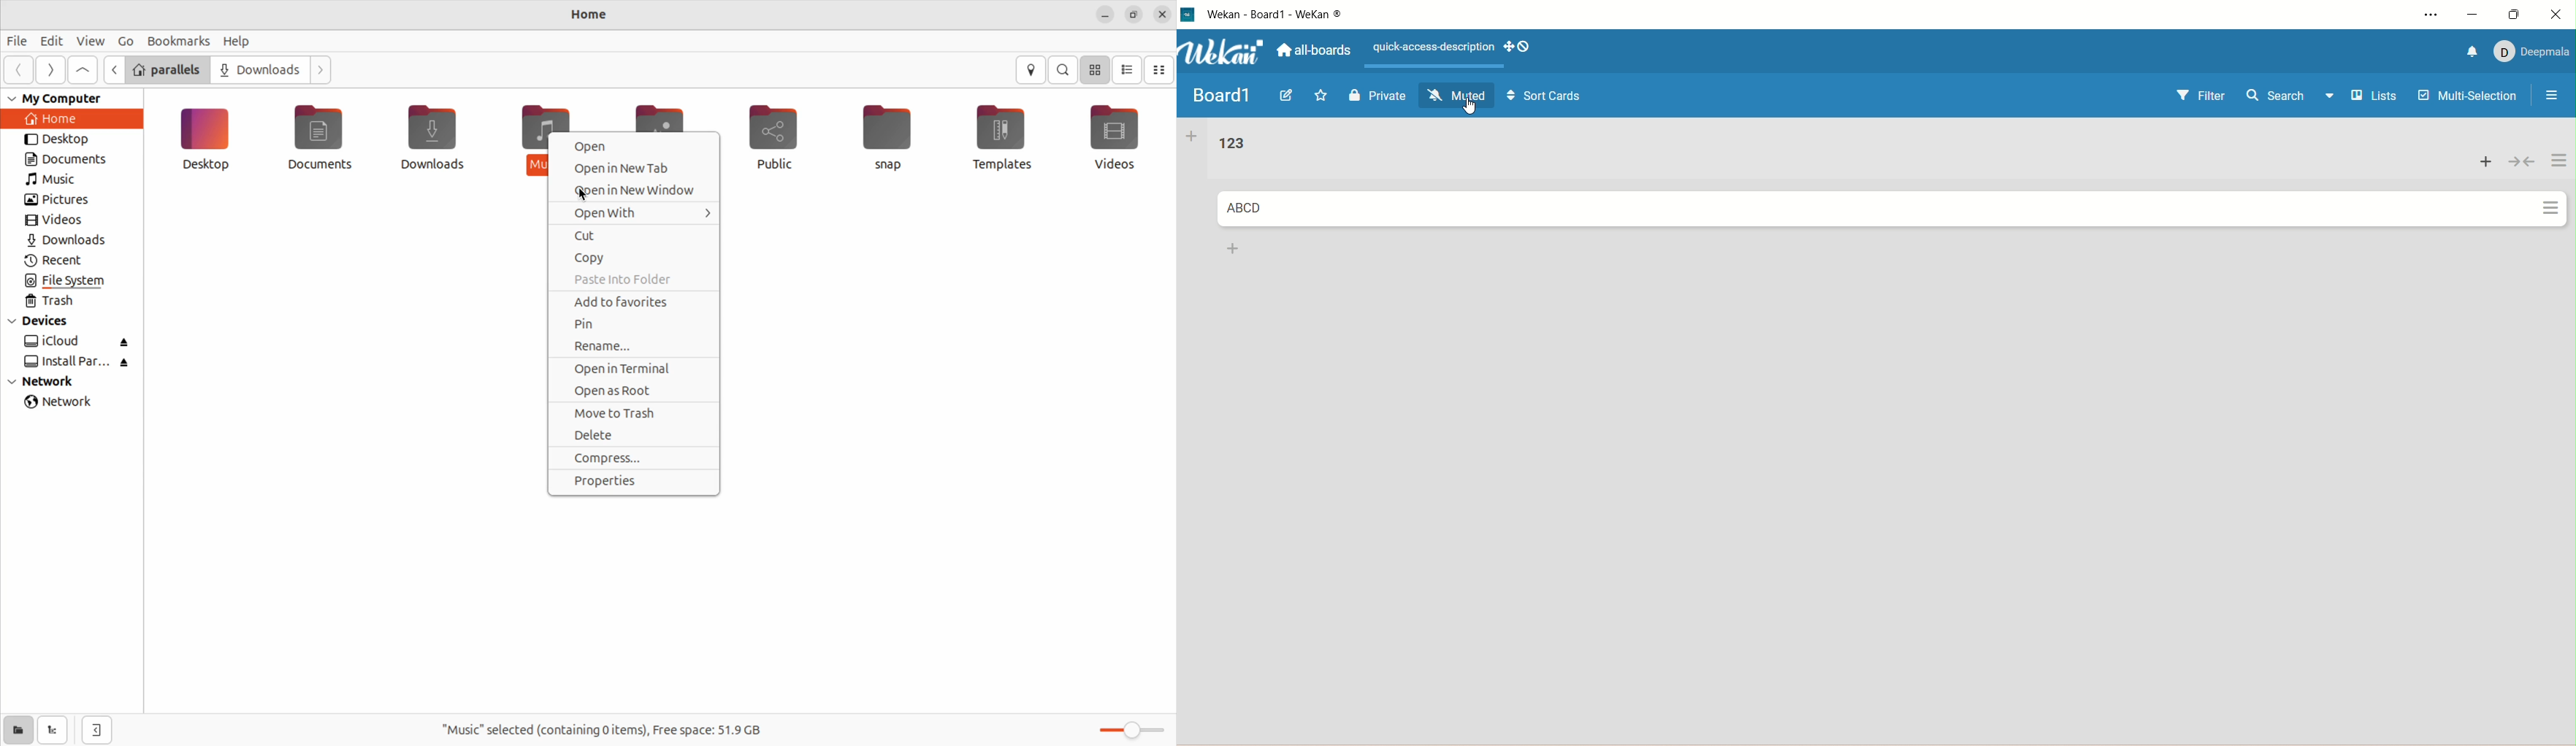 This screenshot has width=2576, height=756. Describe the element at coordinates (2279, 98) in the screenshot. I see `search` at that location.